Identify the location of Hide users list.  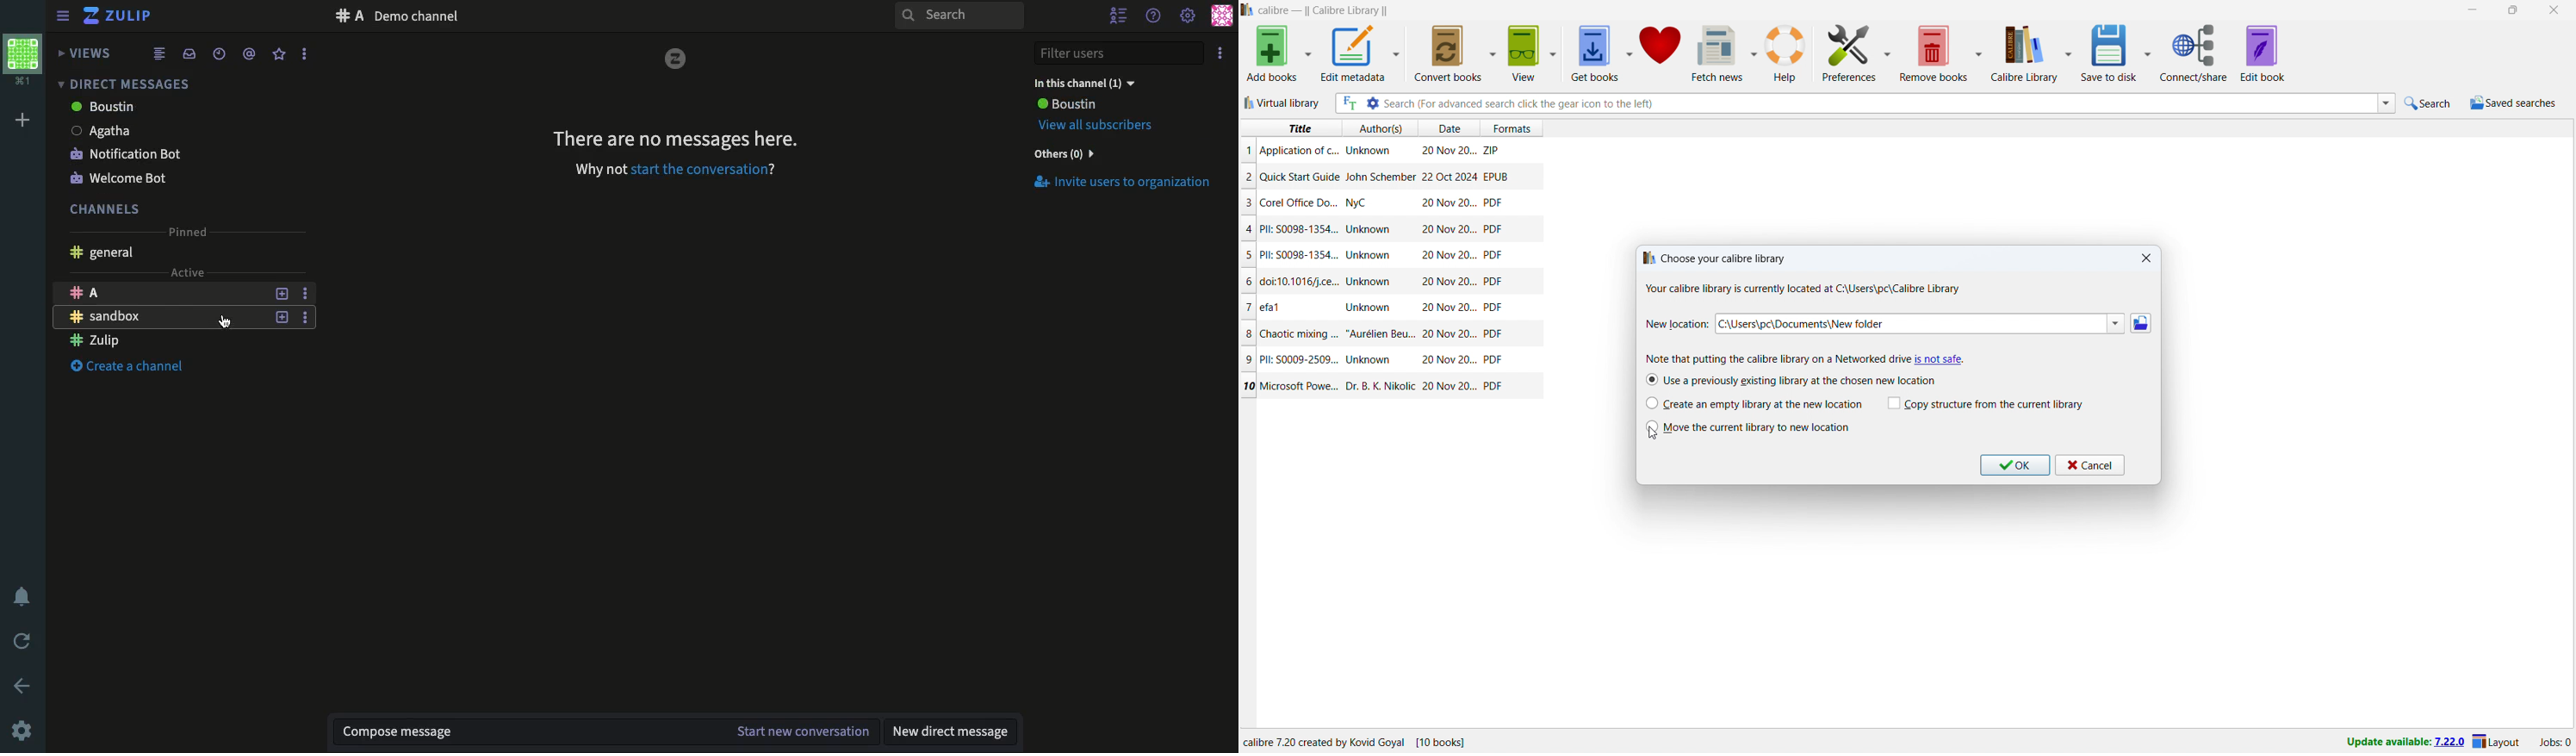
(1120, 17).